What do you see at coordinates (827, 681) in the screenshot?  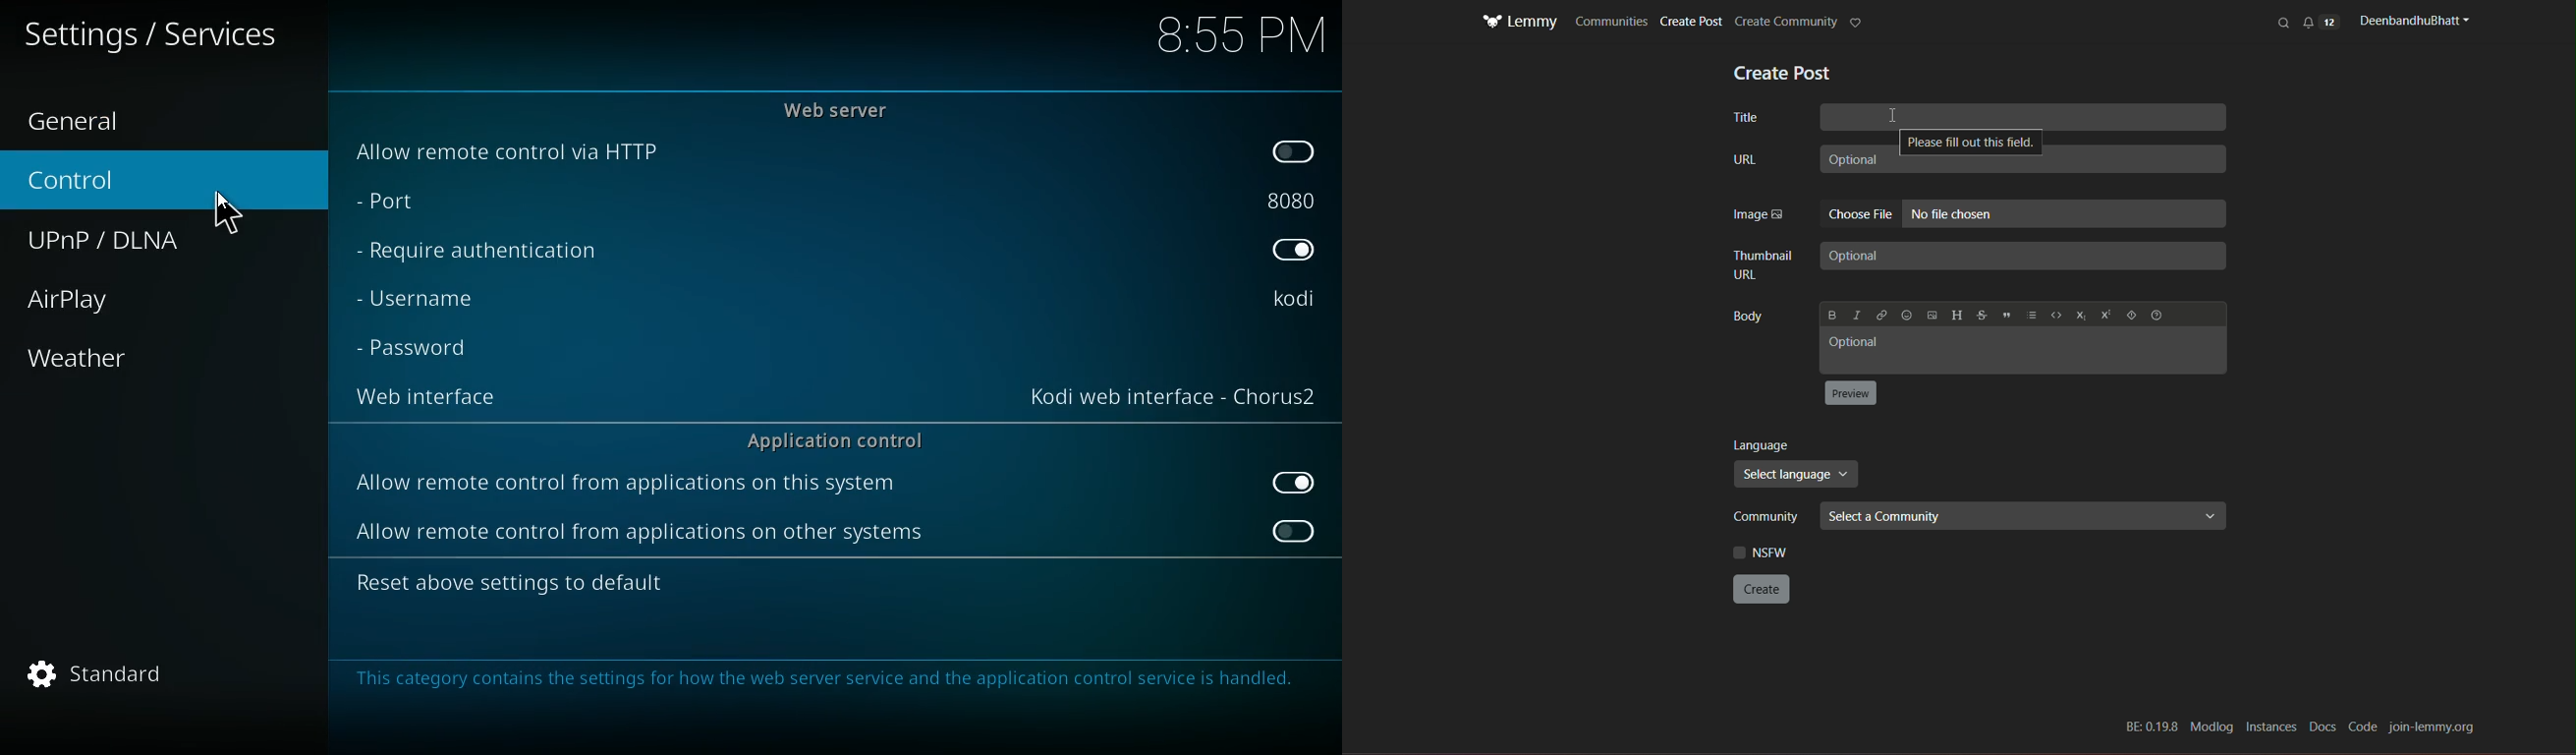 I see `message` at bounding box center [827, 681].